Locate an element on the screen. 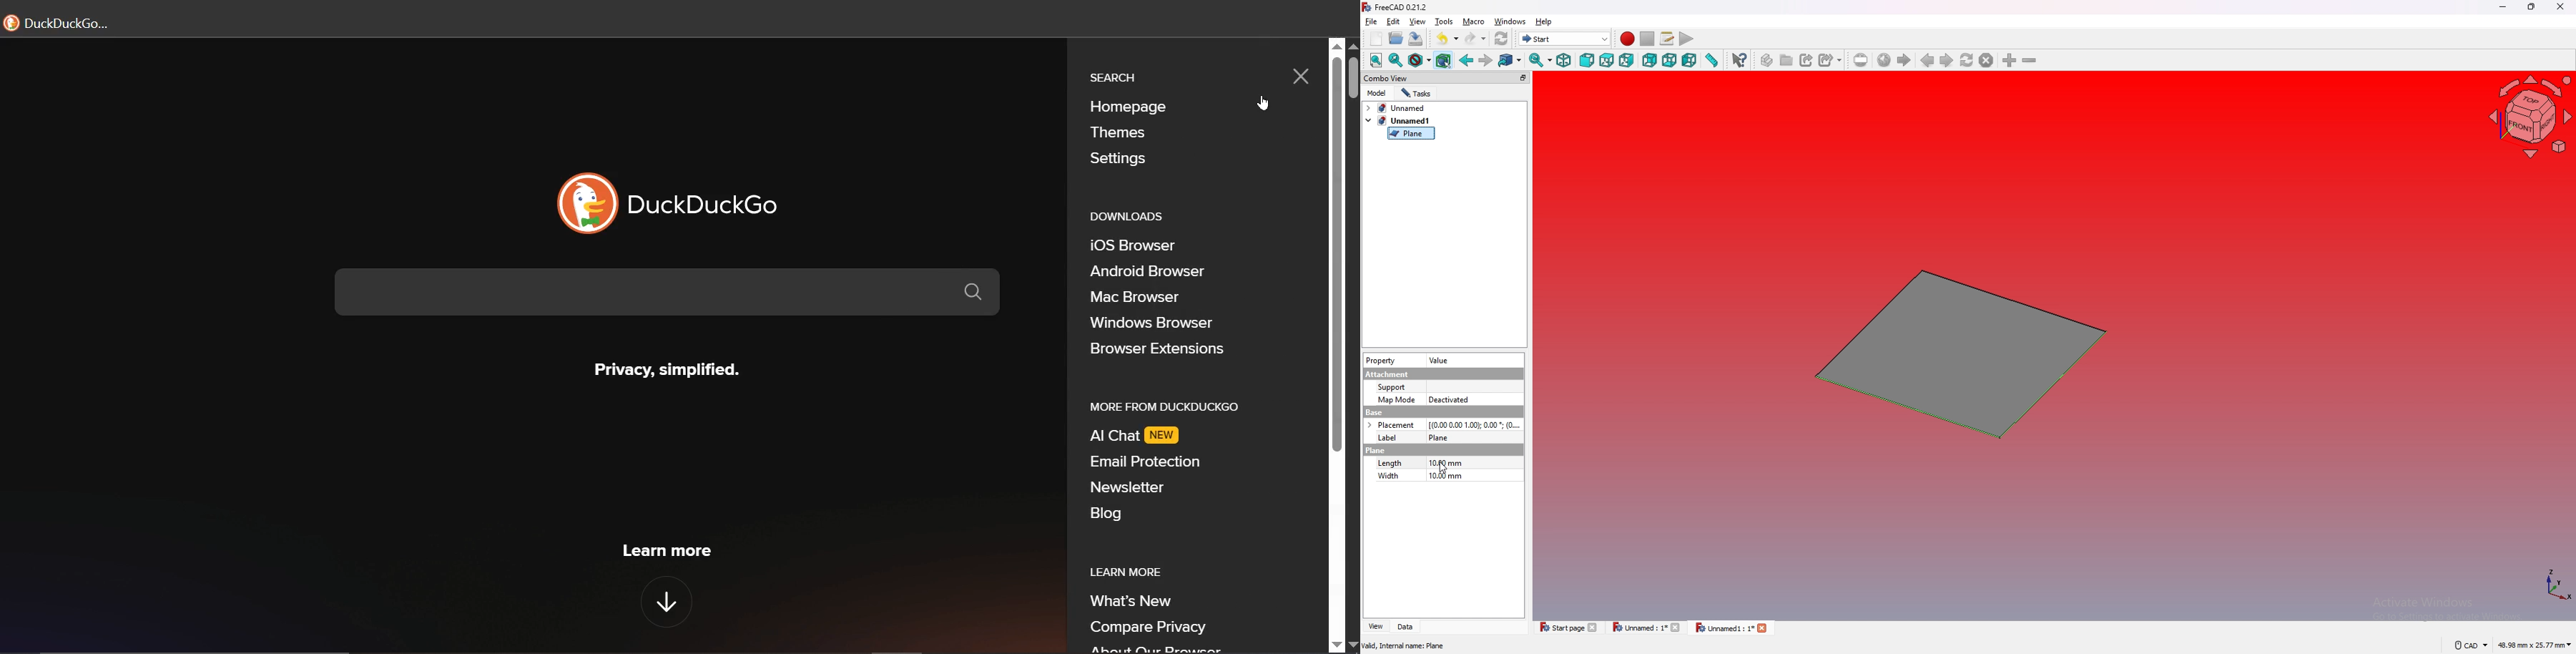  combo view is located at coordinates (1447, 77).